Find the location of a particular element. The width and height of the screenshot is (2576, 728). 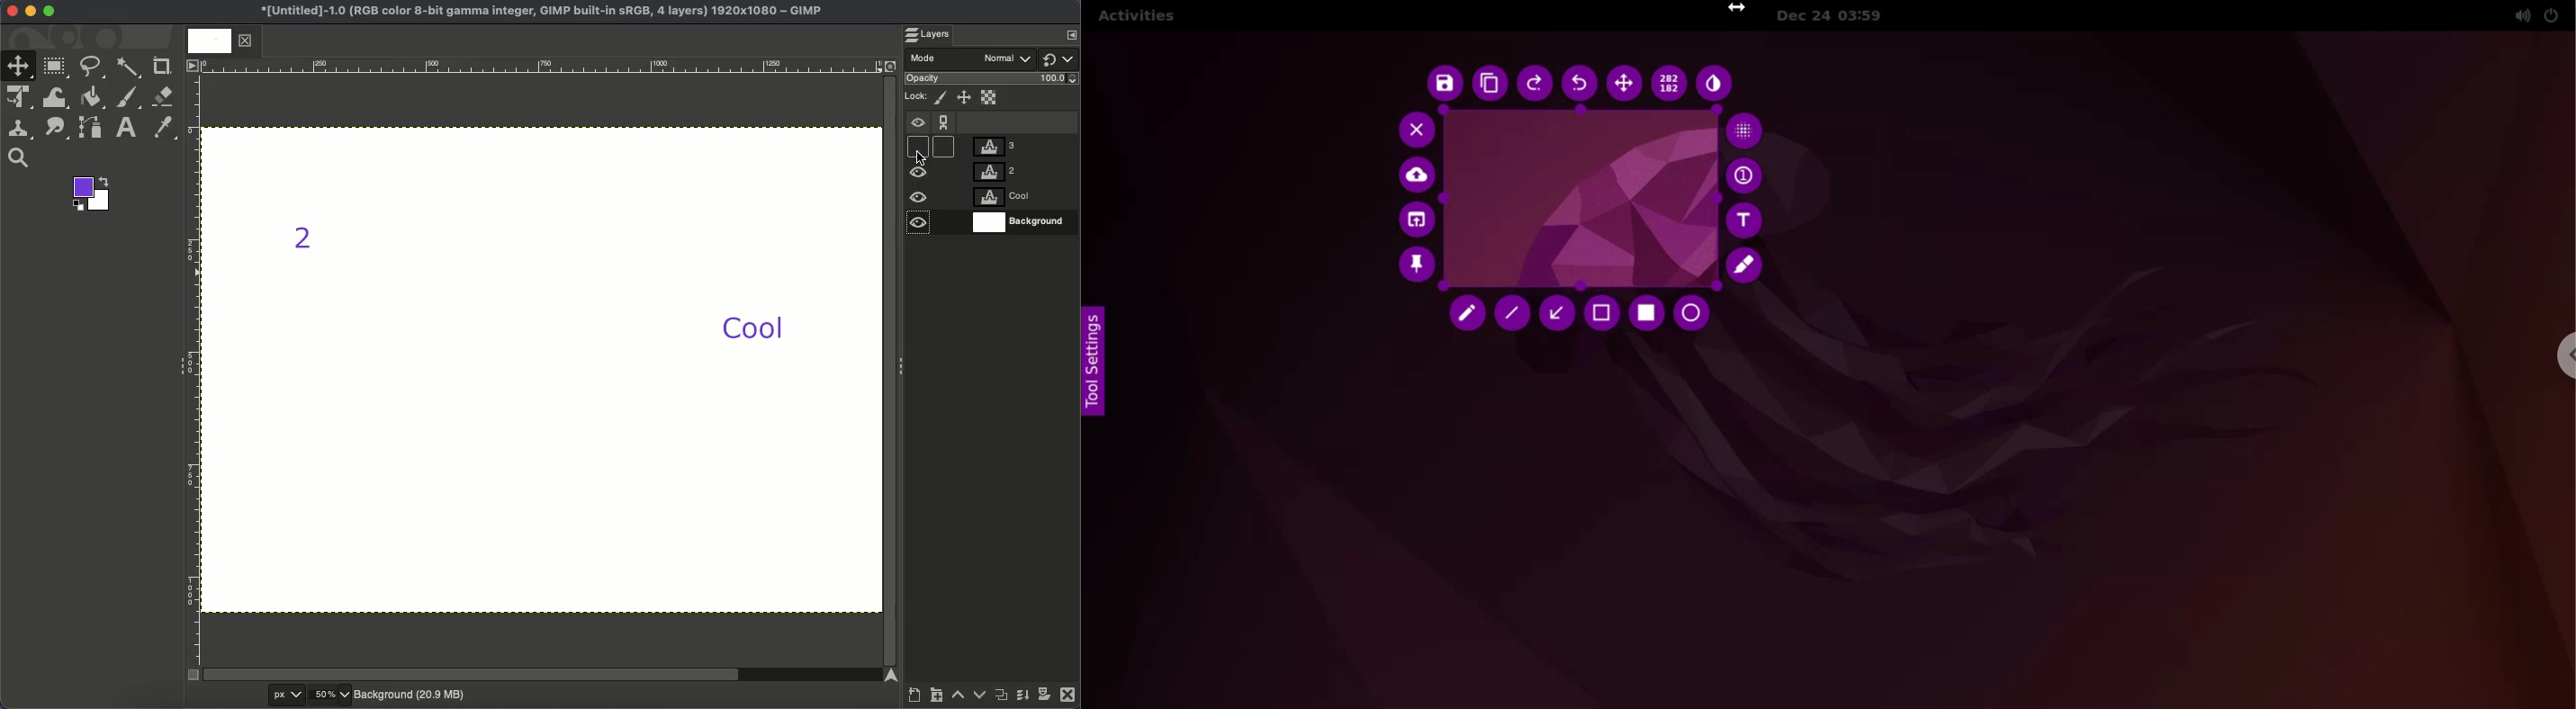

2 is located at coordinates (314, 242).